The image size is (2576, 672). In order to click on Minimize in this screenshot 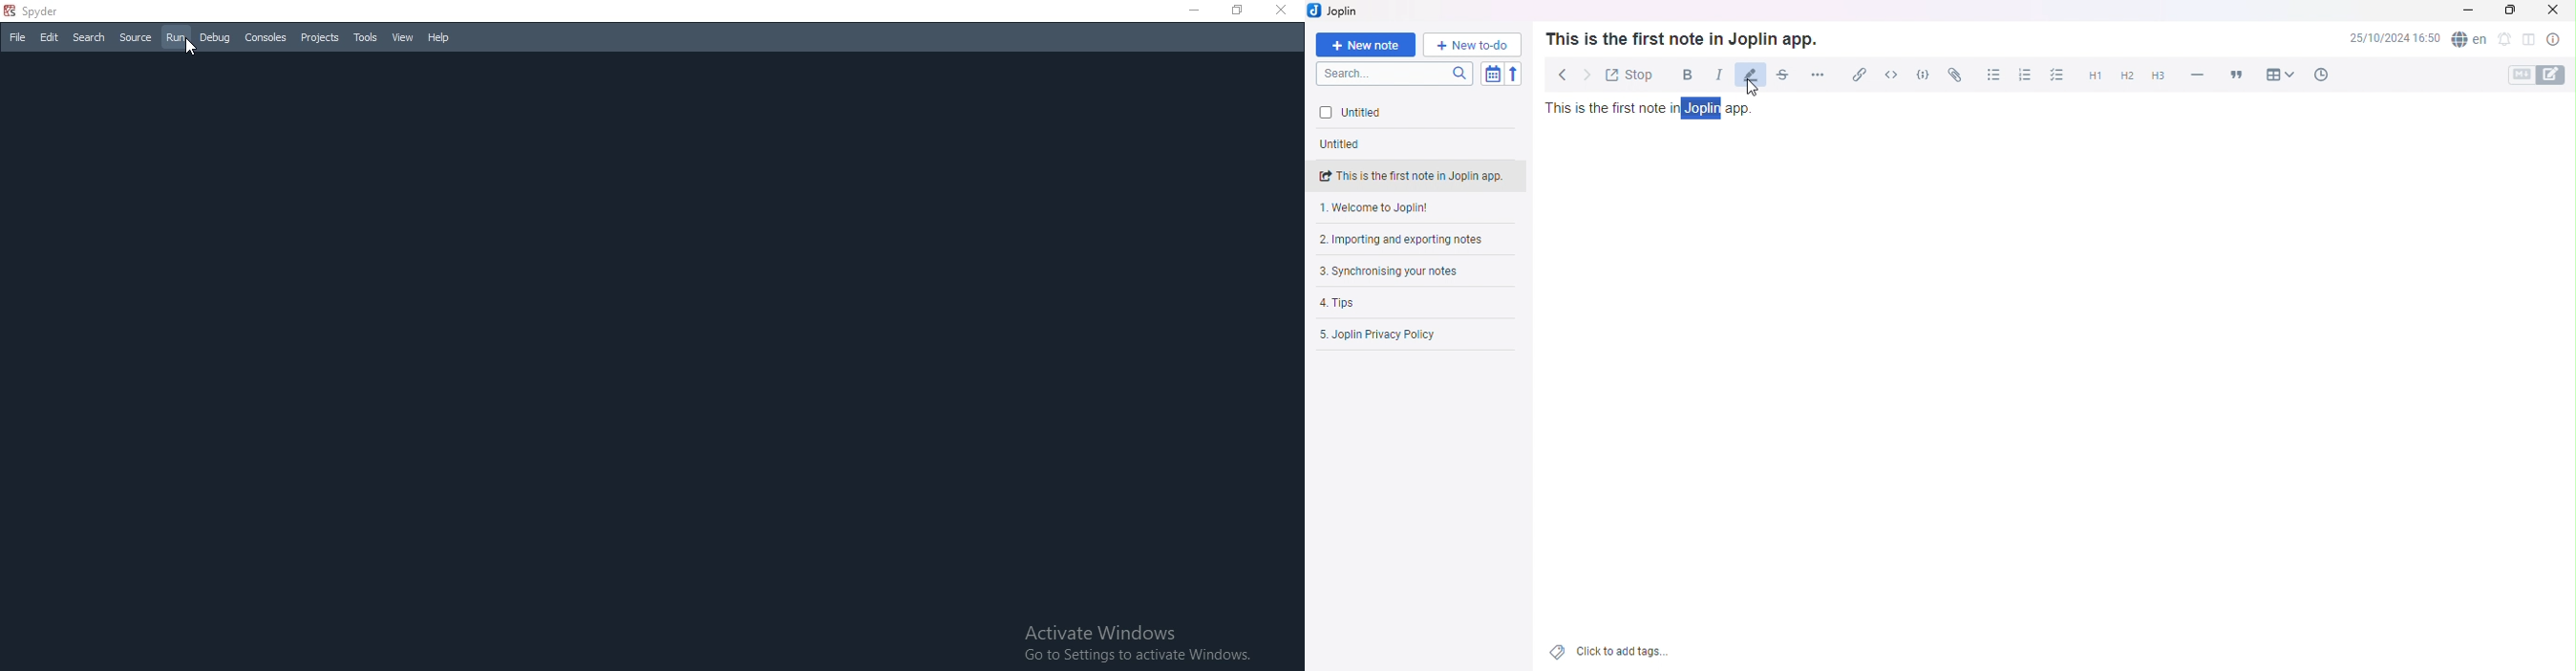, I will do `click(2471, 11)`.